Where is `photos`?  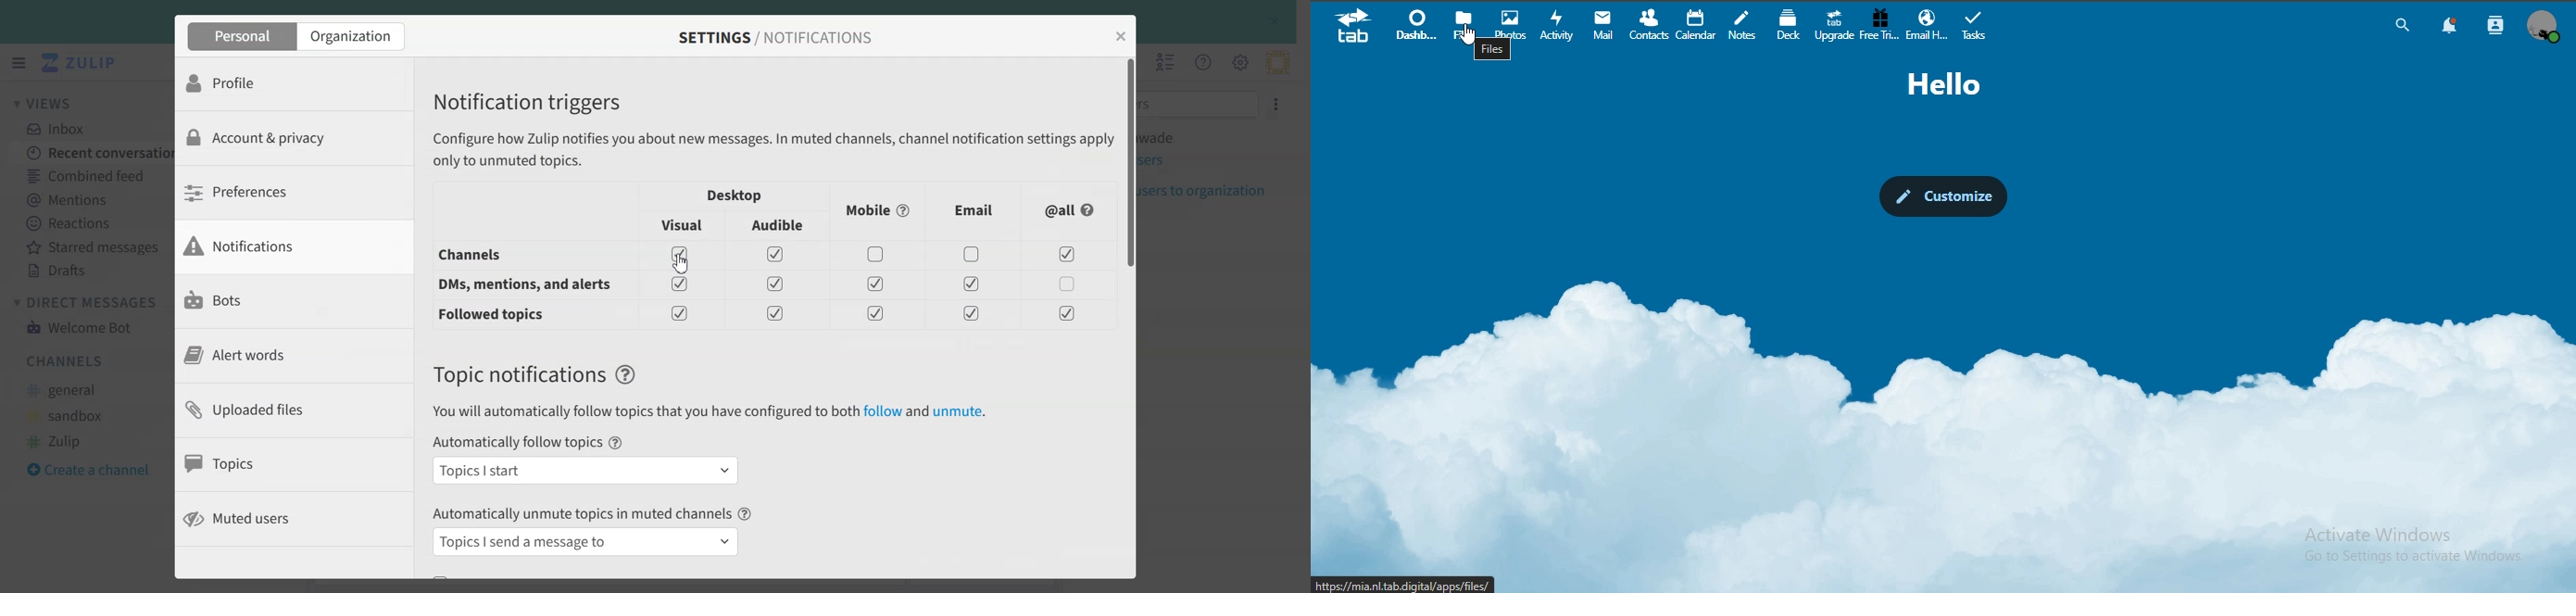
photos is located at coordinates (1514, 23).